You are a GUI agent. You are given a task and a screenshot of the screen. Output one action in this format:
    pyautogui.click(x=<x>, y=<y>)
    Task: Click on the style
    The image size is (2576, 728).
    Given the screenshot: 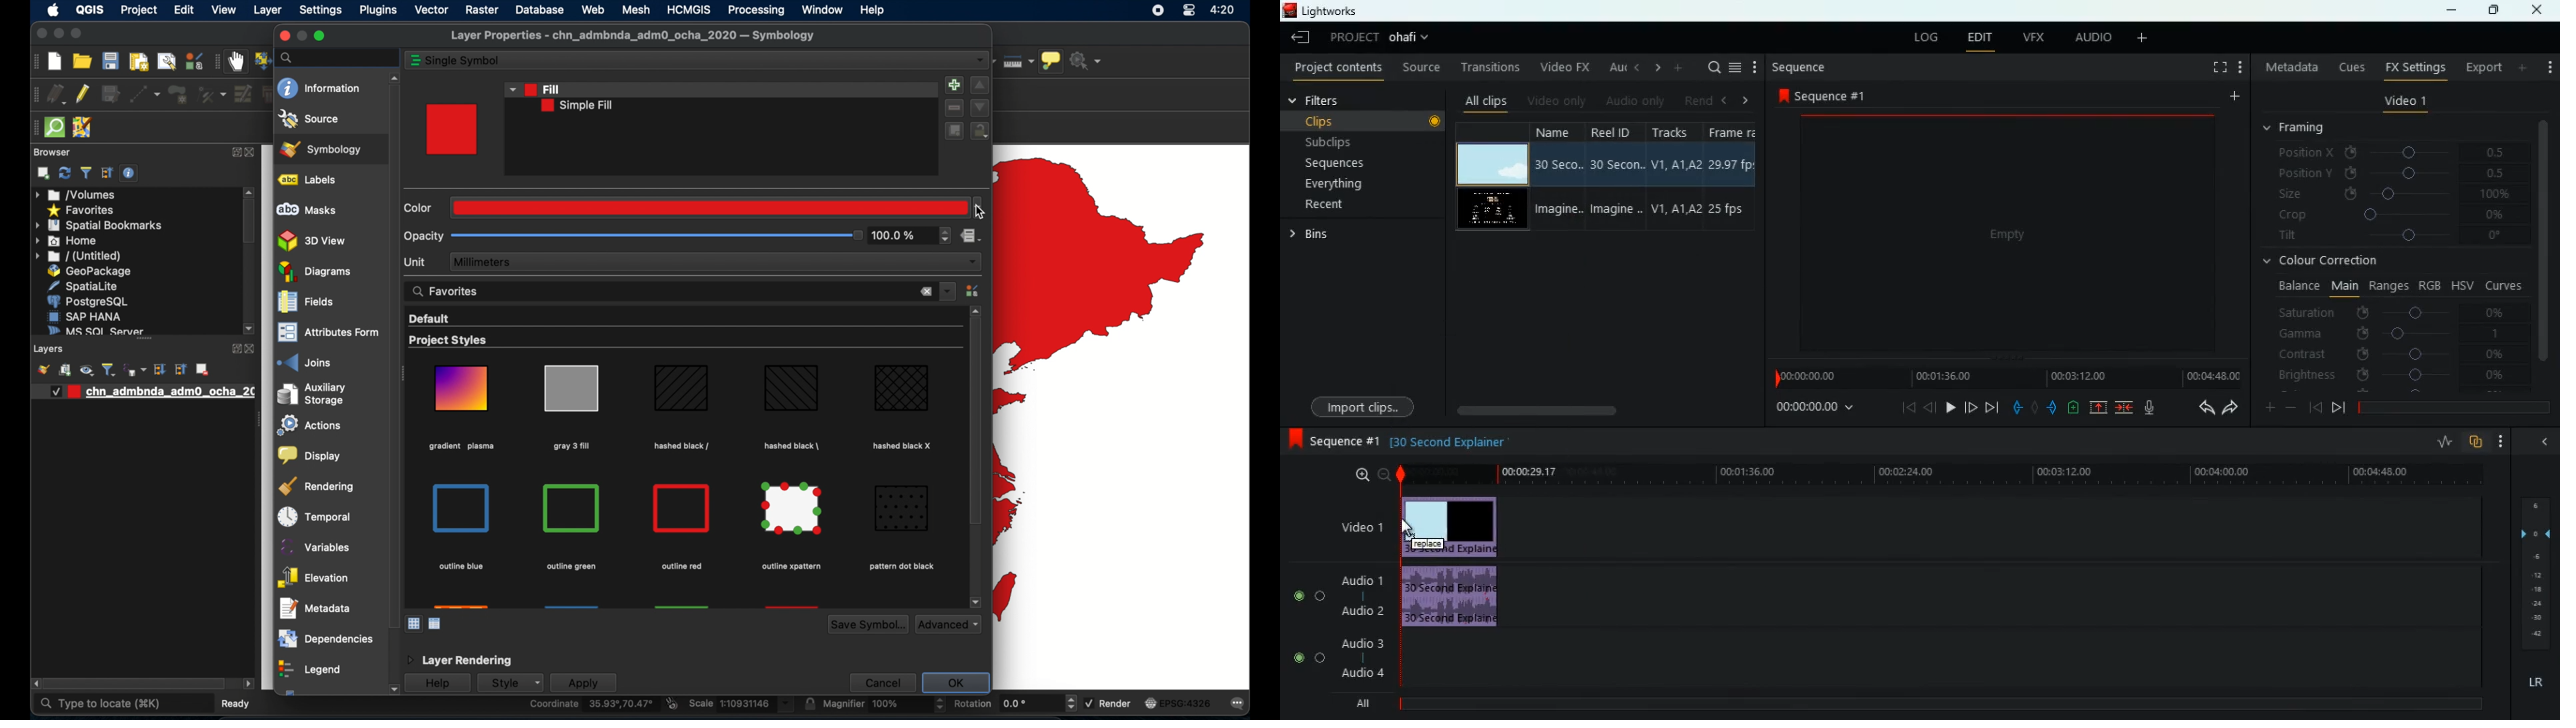 What is the action you would take?
    pyautogui.click(x=509, y=683)
    